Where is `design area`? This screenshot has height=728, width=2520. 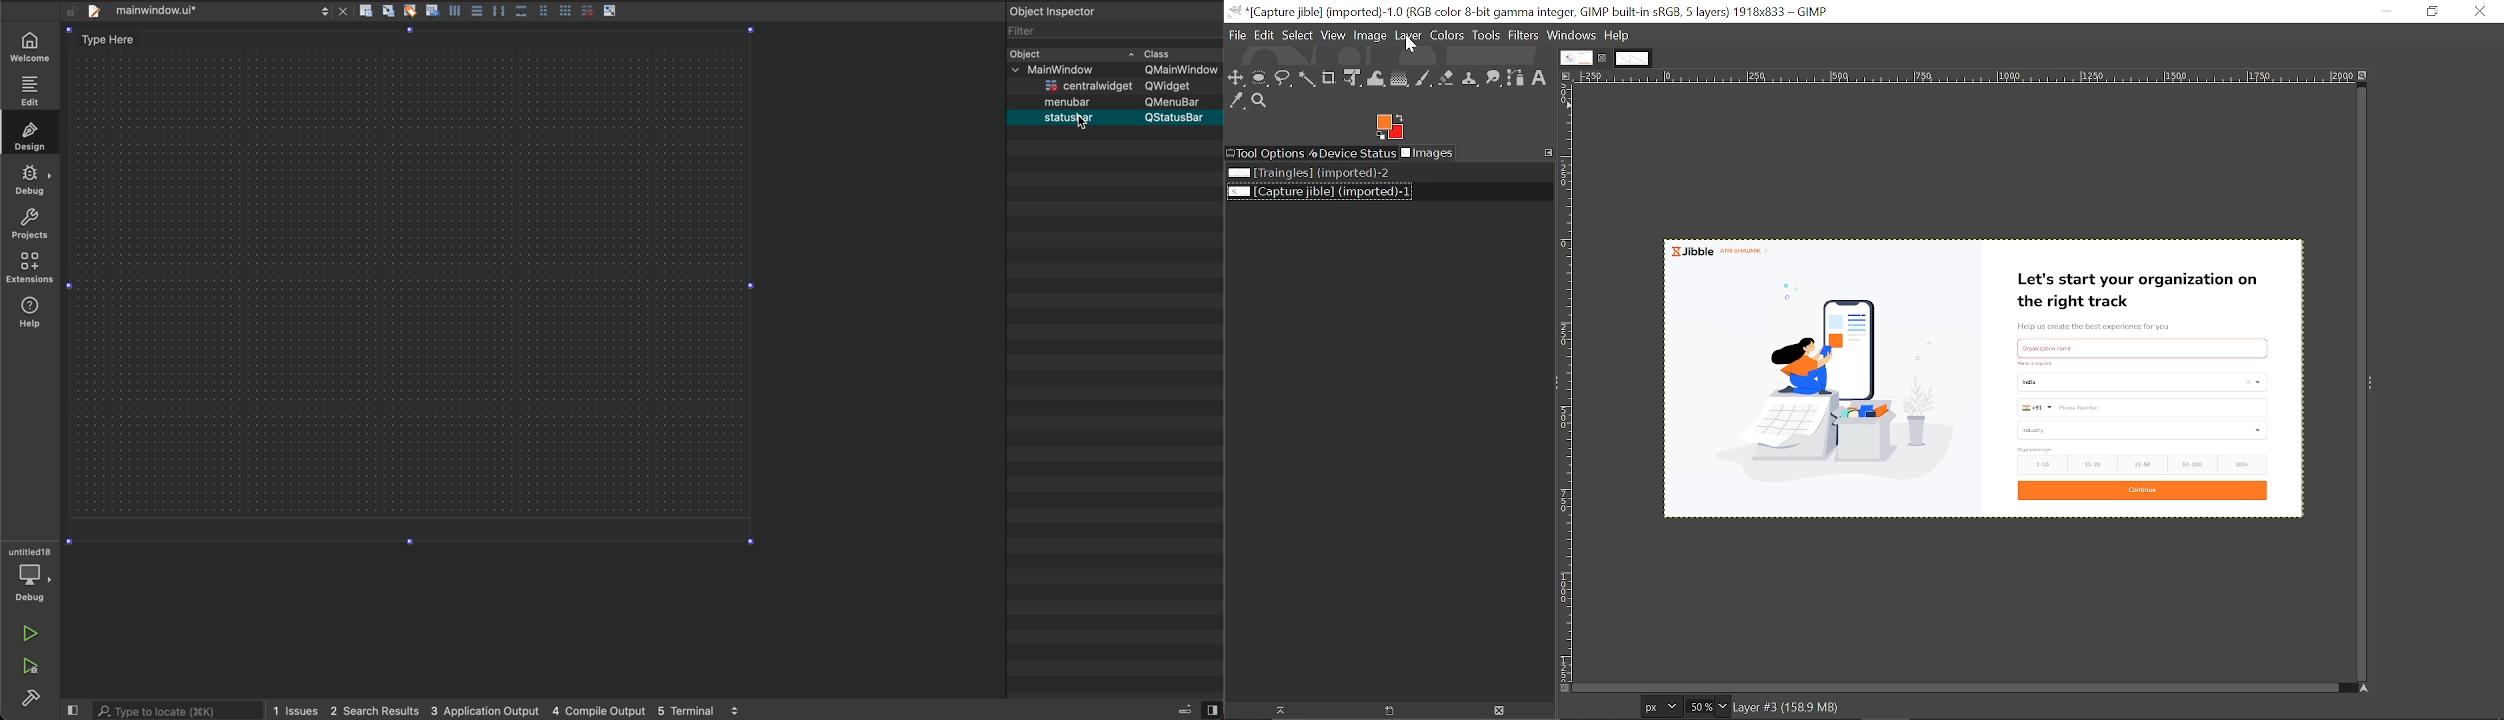 design area is located at coordinates (415, 301).